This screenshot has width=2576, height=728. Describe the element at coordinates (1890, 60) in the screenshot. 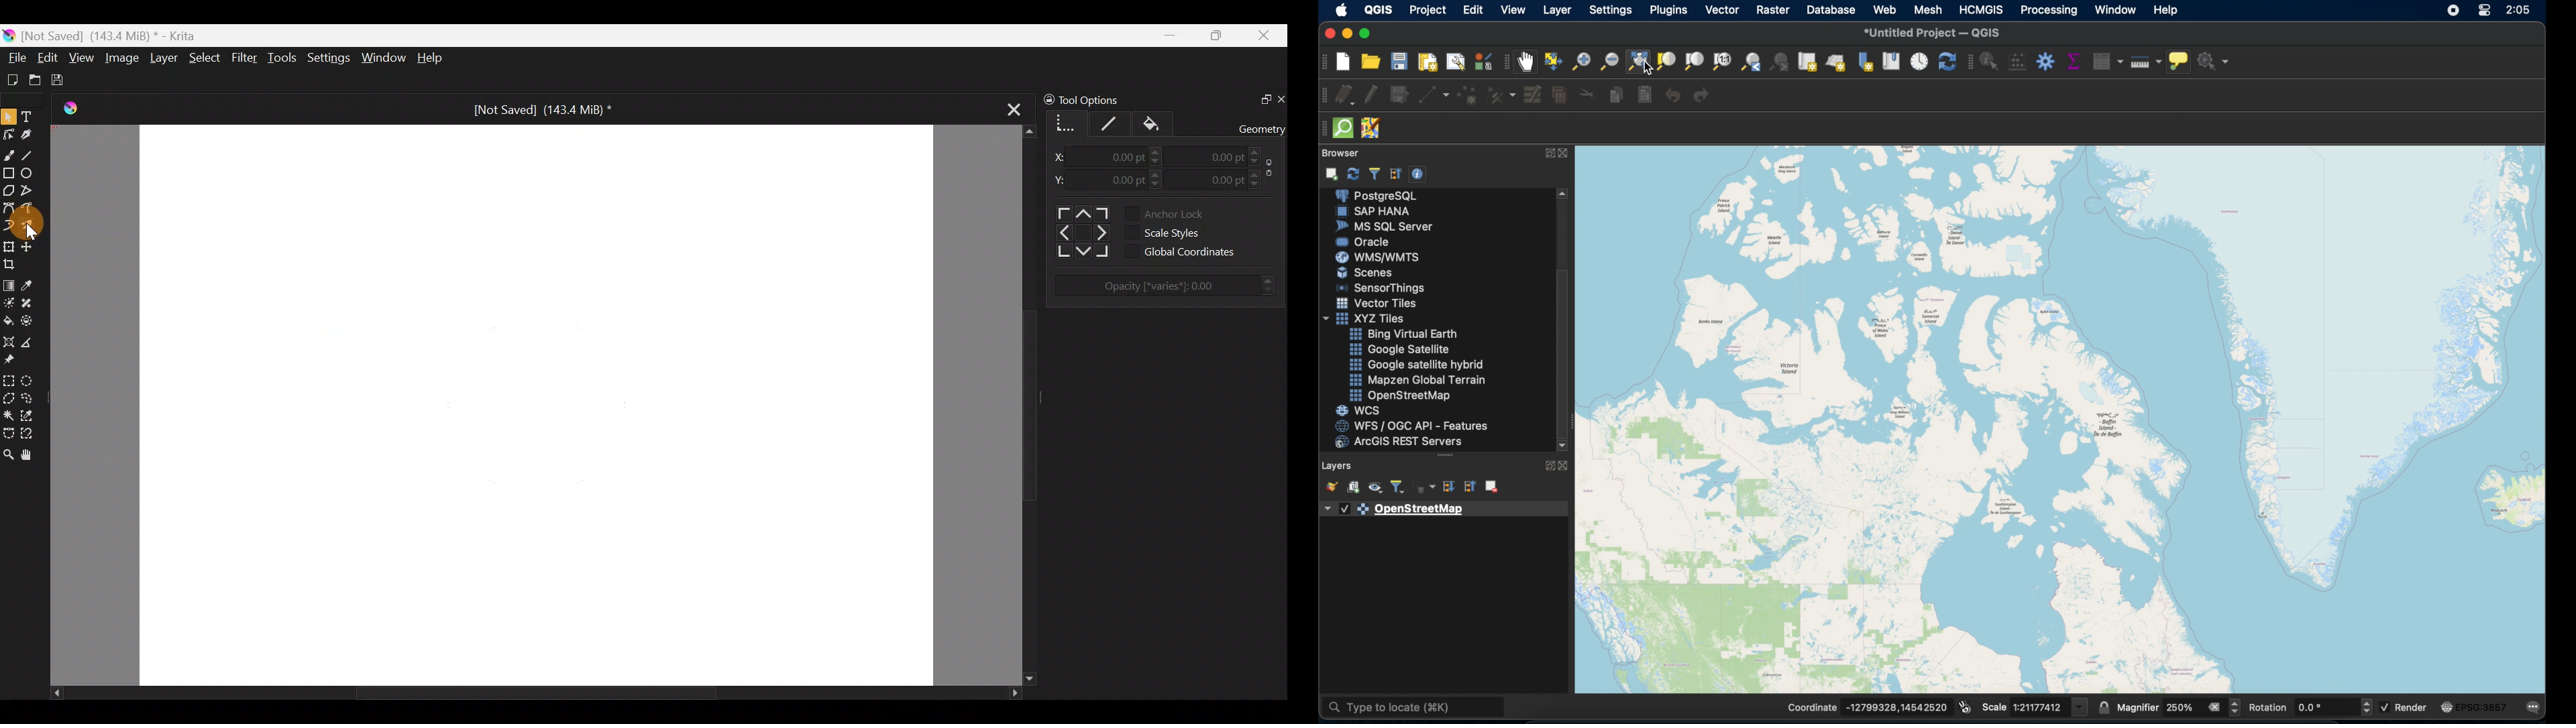

I see `show spatial bookmarks` at that location.